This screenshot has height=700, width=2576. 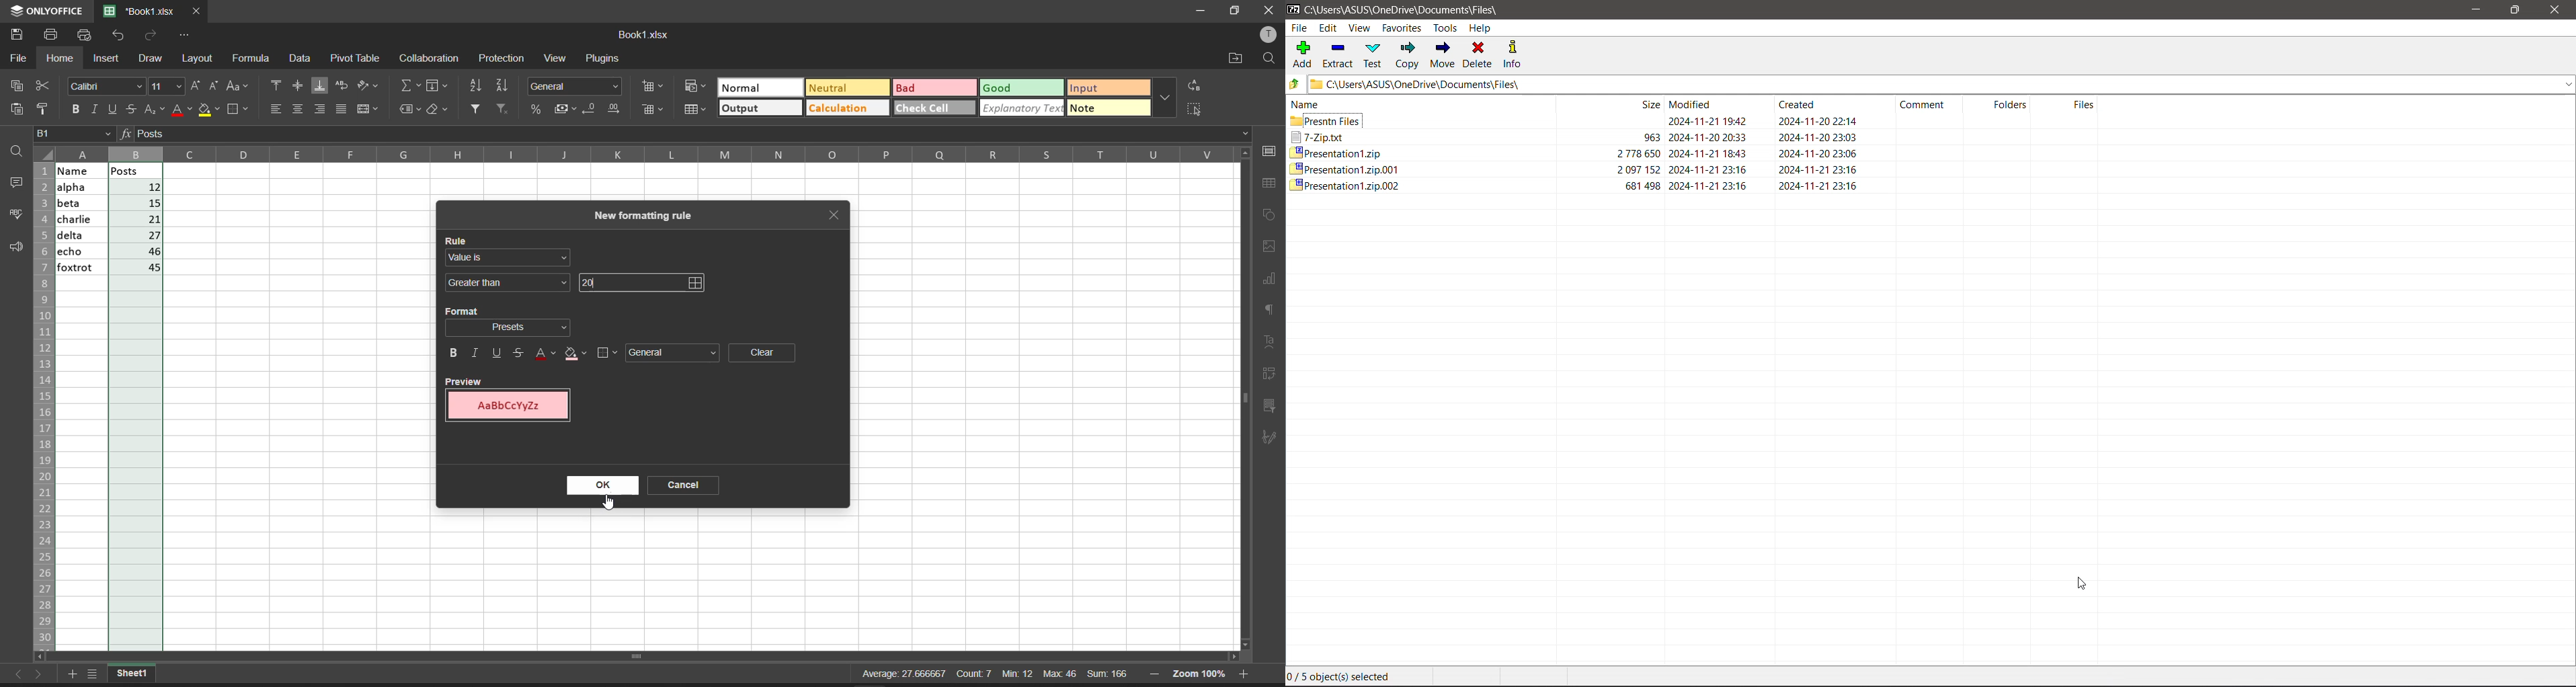 I want to click on insert, so click(x=107, y=58).